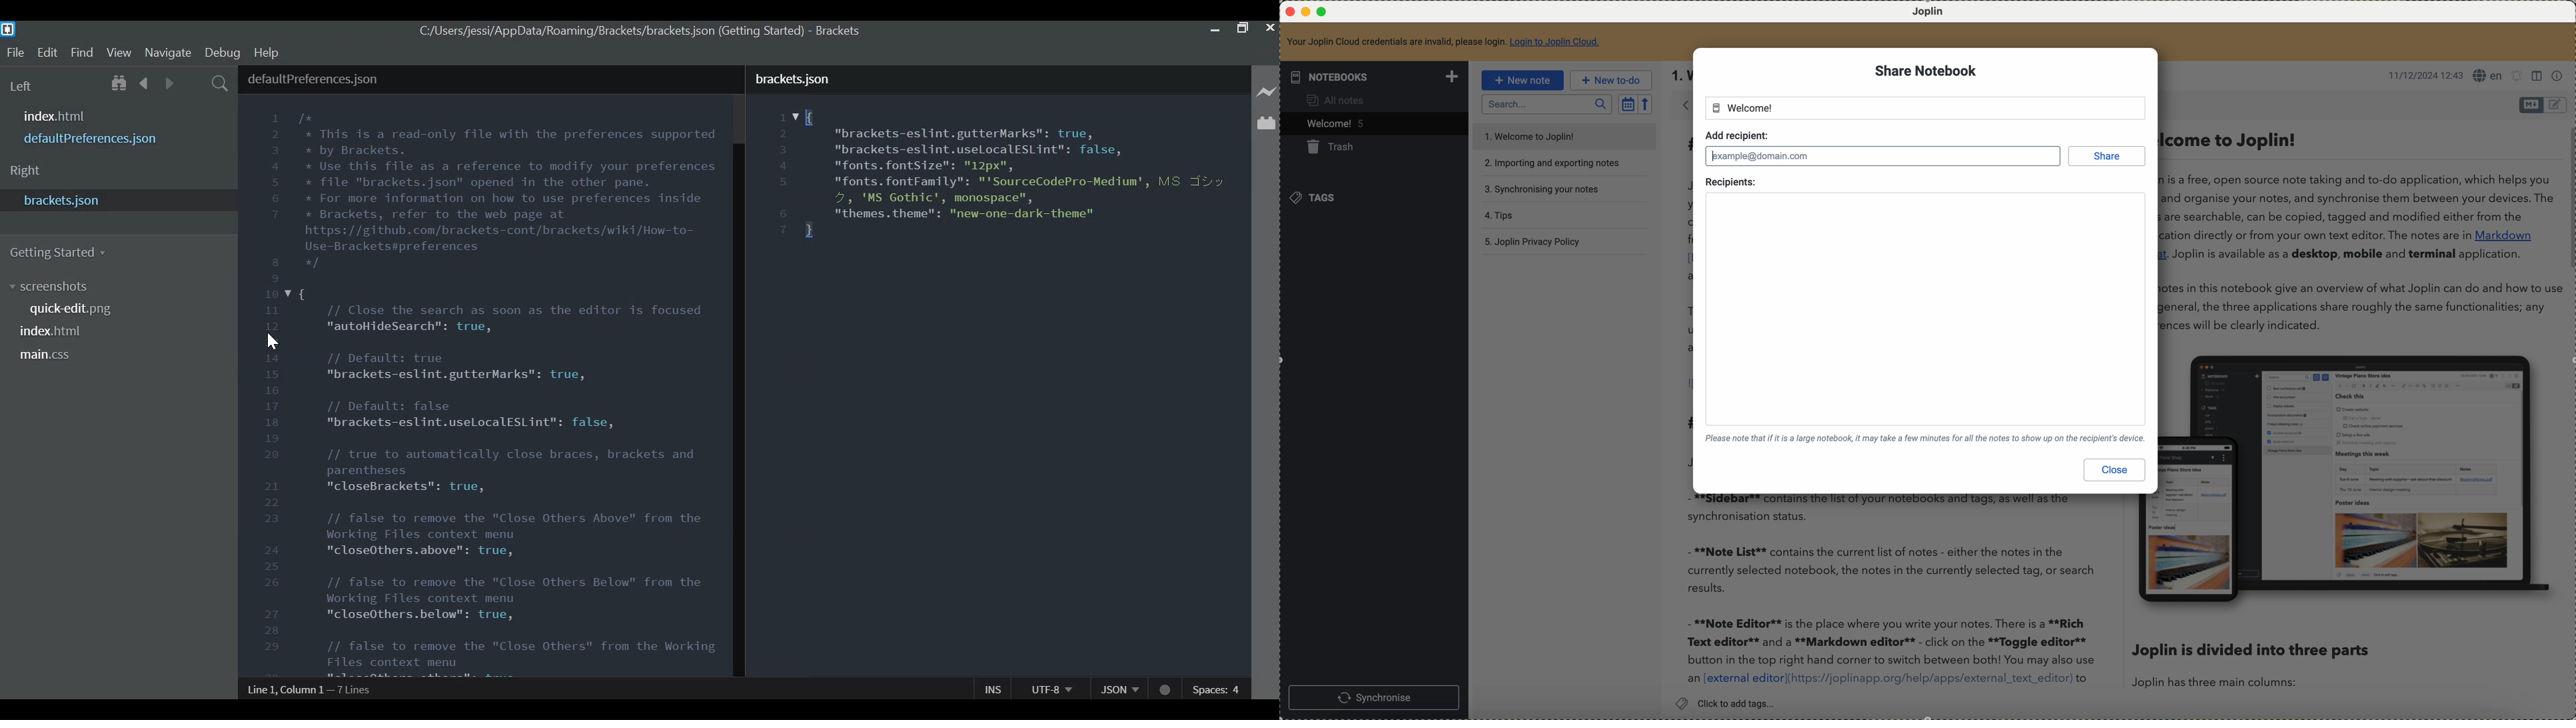  I want to click on Insert, so click(992, 688).